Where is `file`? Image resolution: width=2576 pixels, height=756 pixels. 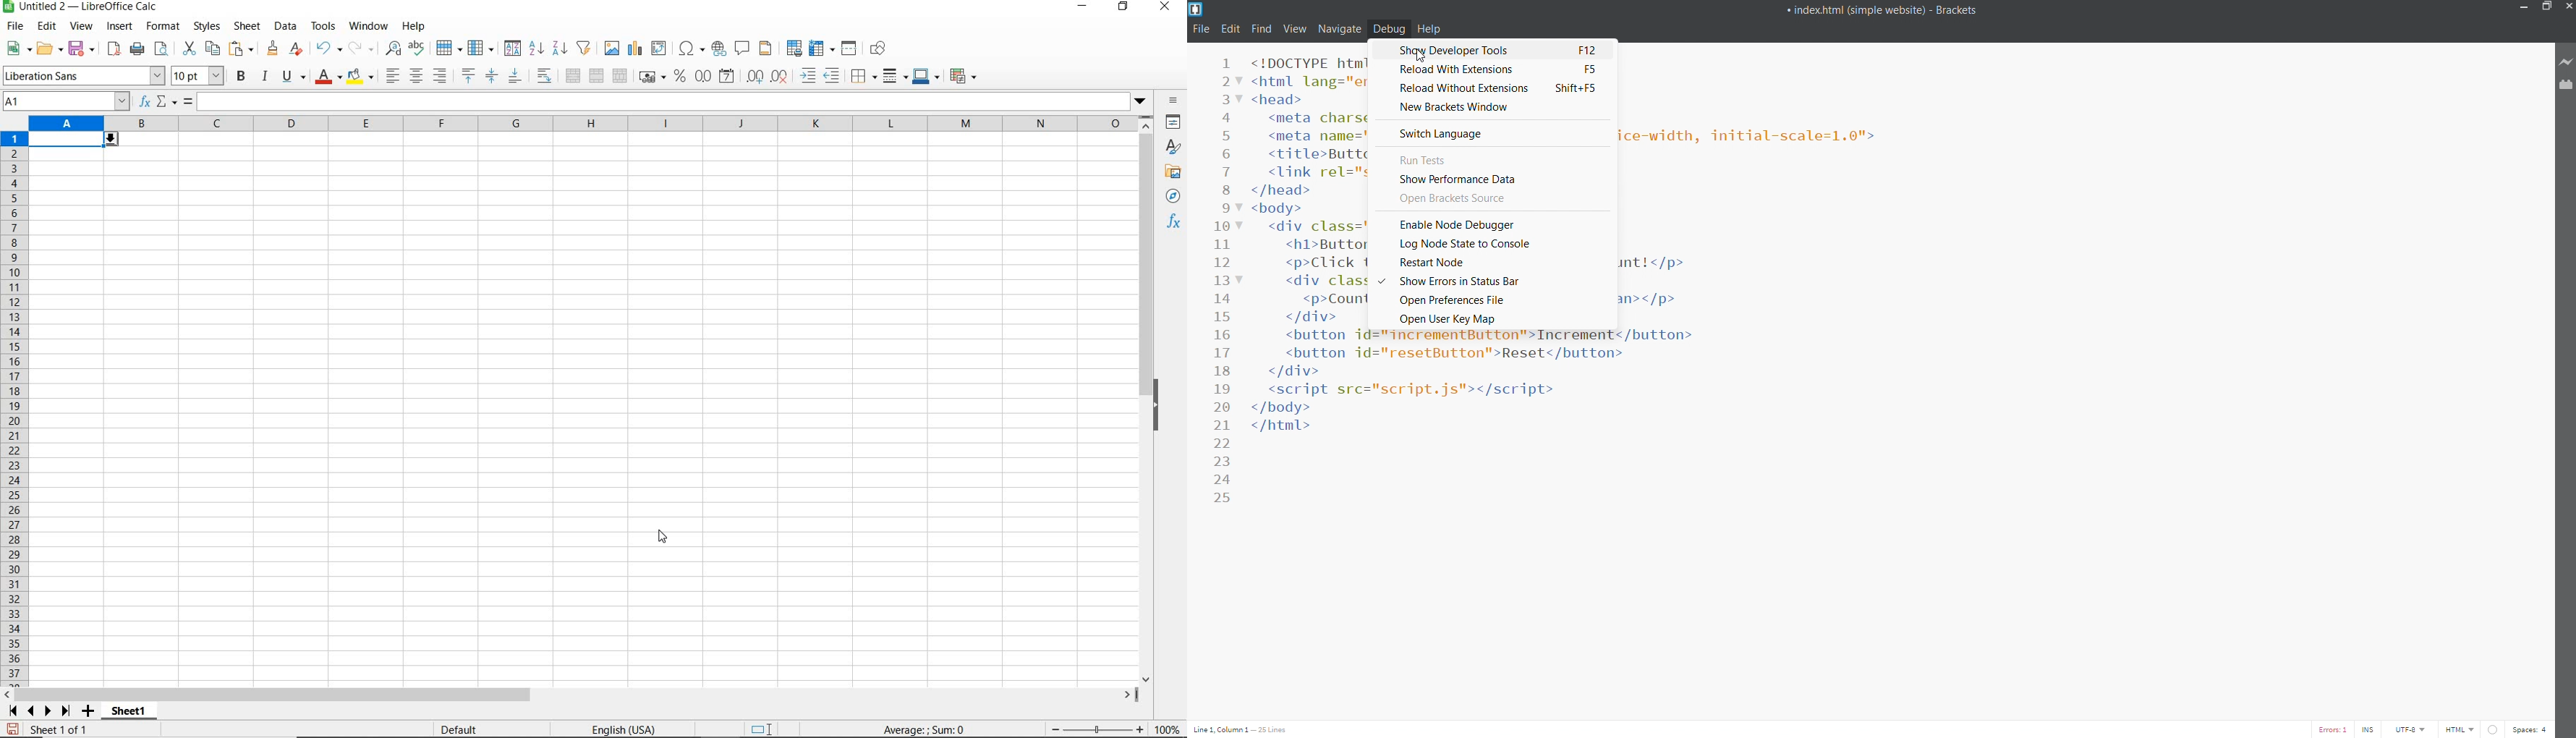 file is located at coordinates (1200, 30).